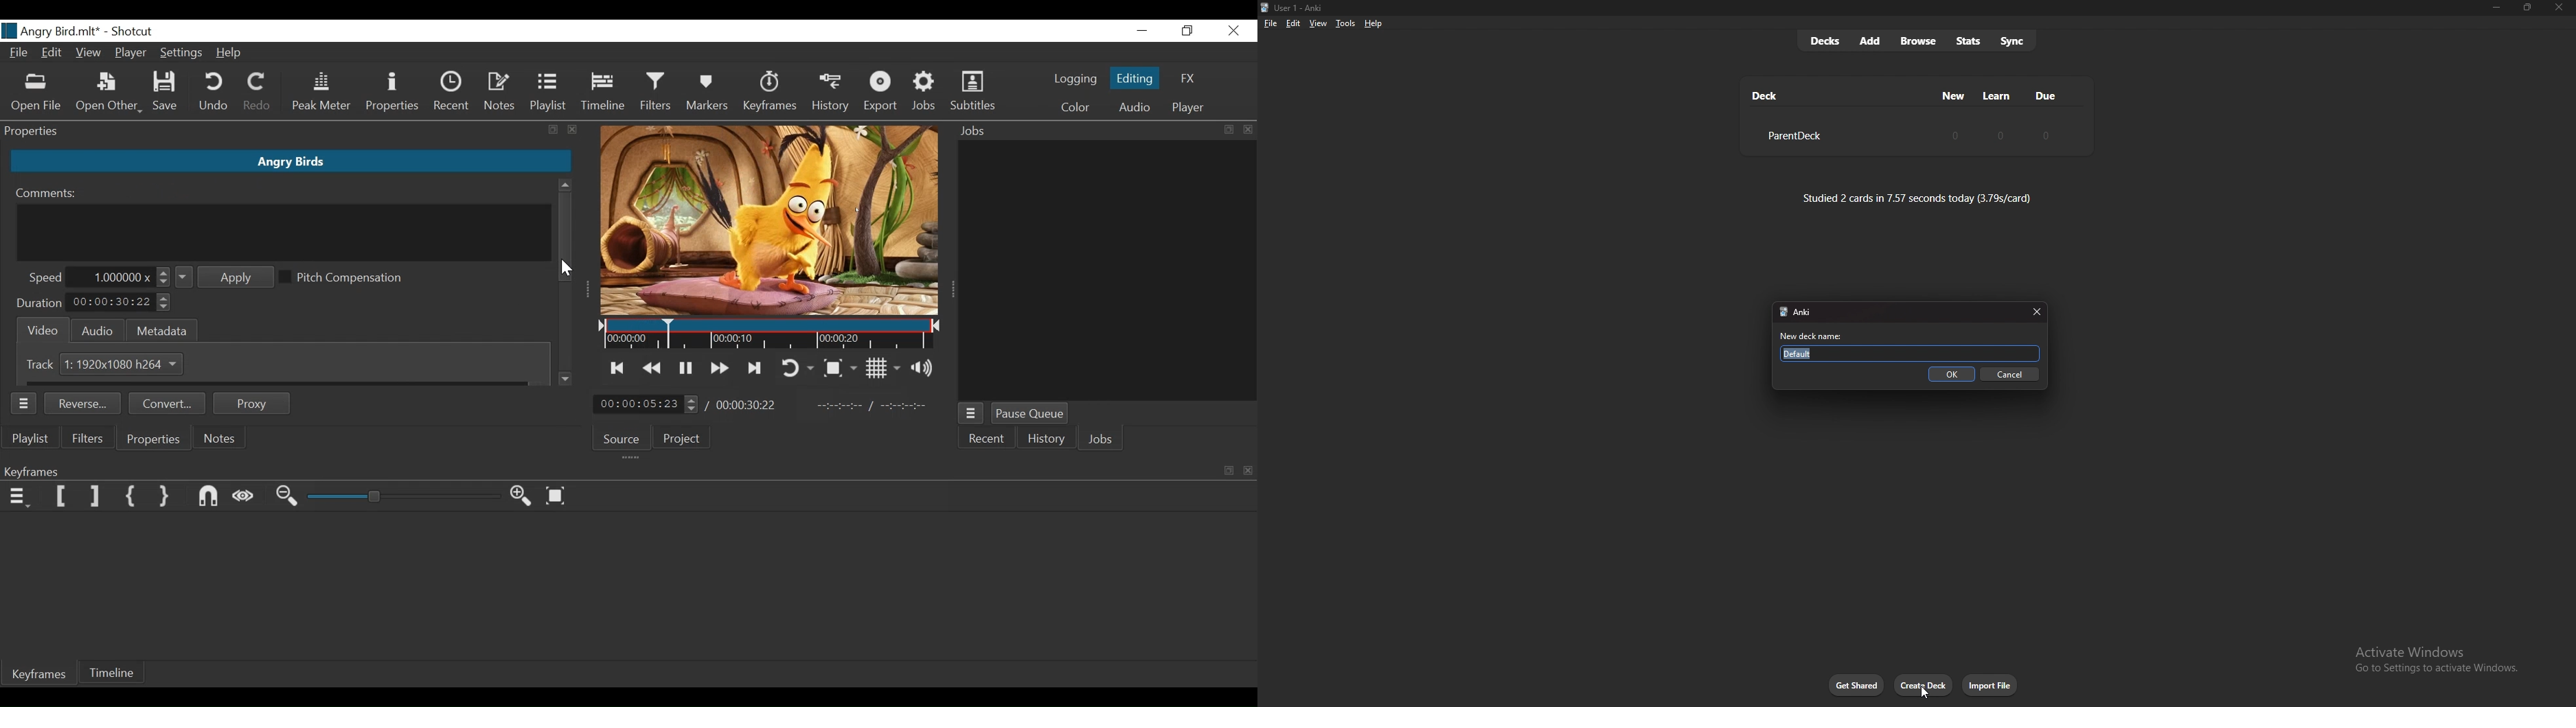  What do you see at coordinates (164, 331) in the screenshot?
I see `Metadat` at bounding box center [164, 331].